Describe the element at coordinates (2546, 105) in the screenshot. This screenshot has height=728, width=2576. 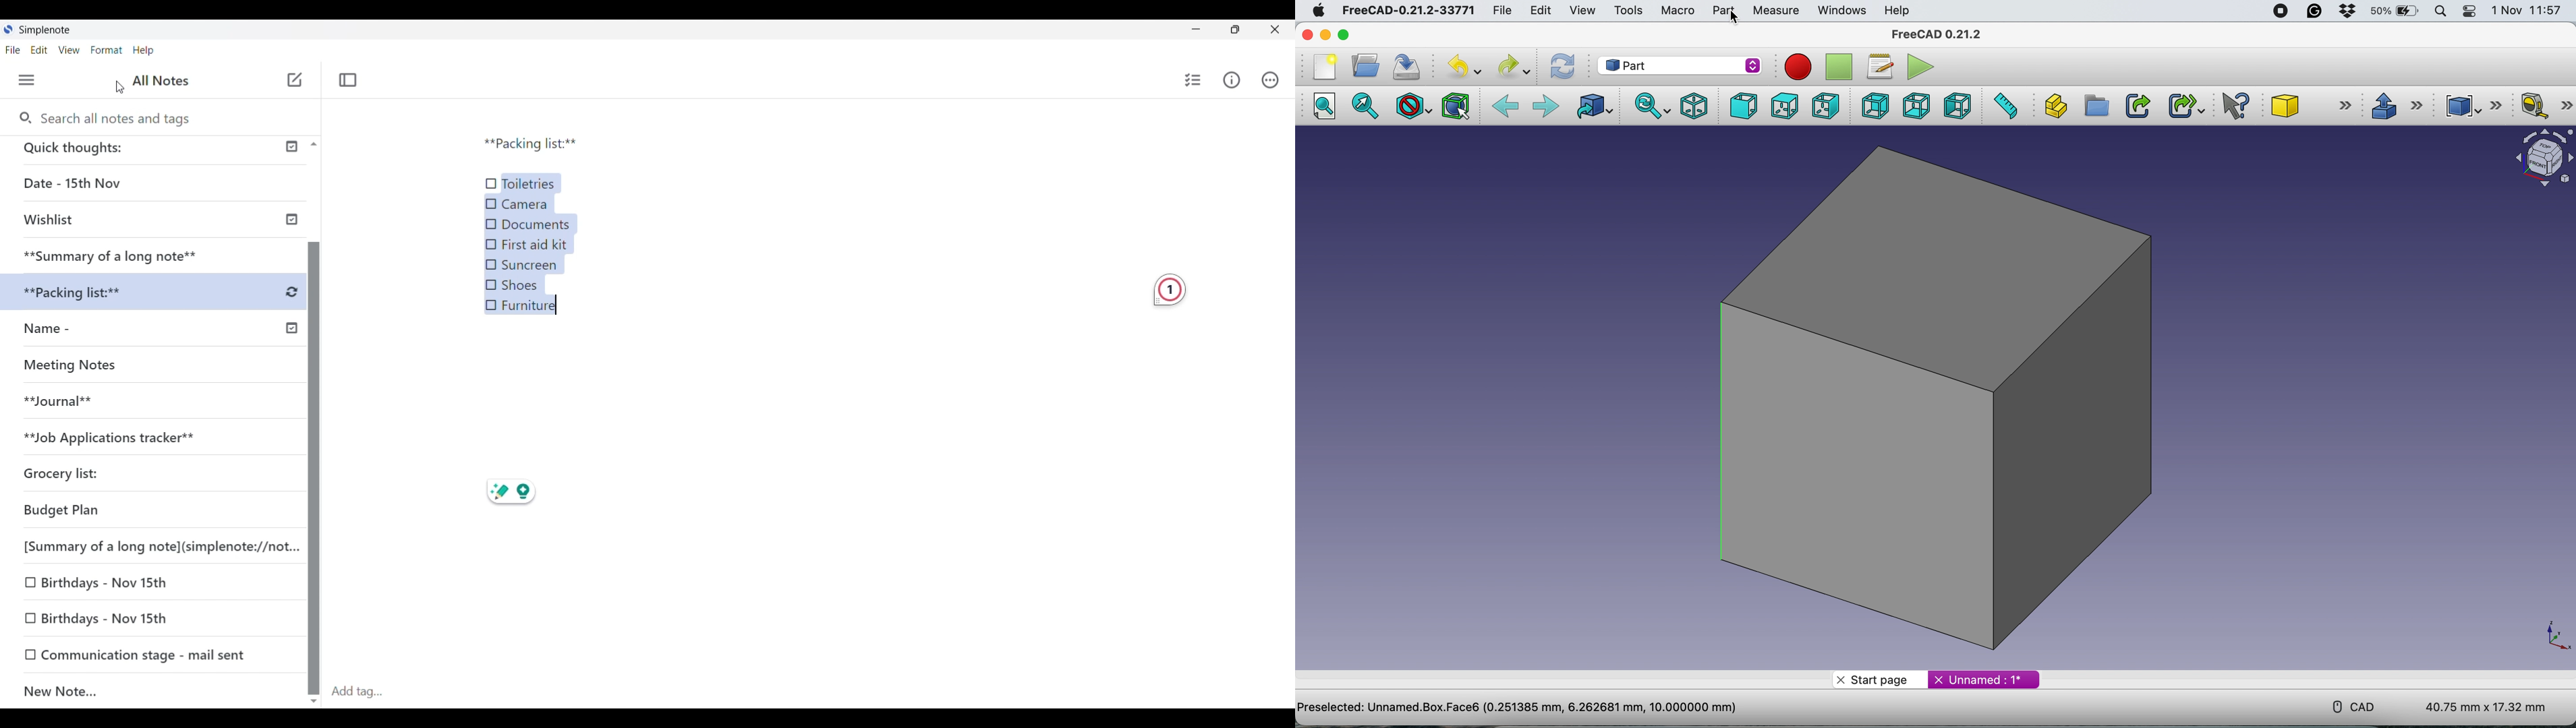
I see `mesure linear` at that location.